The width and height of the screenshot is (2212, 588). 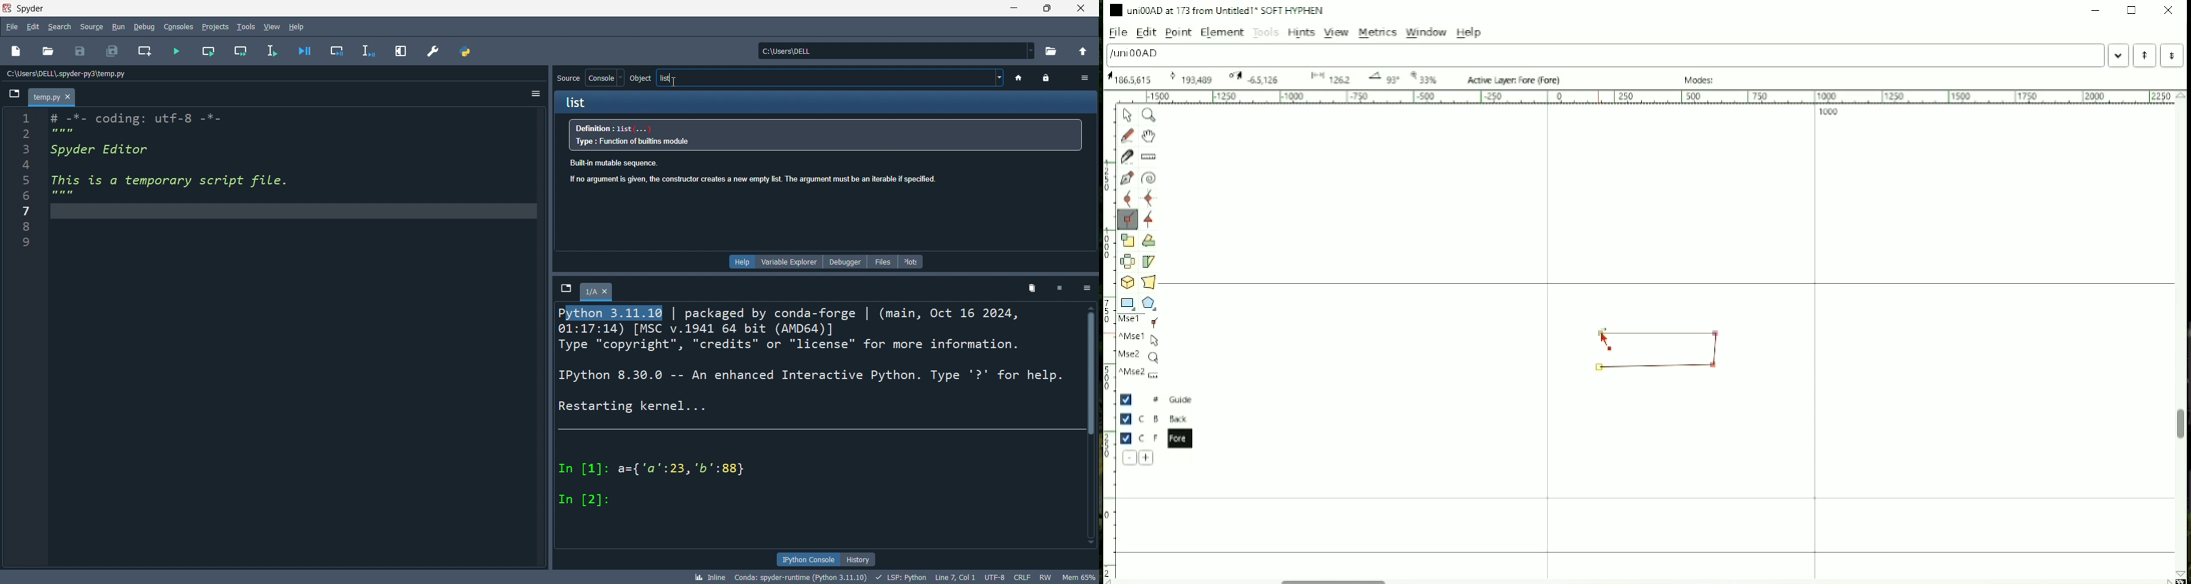 I want to click on debugger, so click(x=842, y=263).